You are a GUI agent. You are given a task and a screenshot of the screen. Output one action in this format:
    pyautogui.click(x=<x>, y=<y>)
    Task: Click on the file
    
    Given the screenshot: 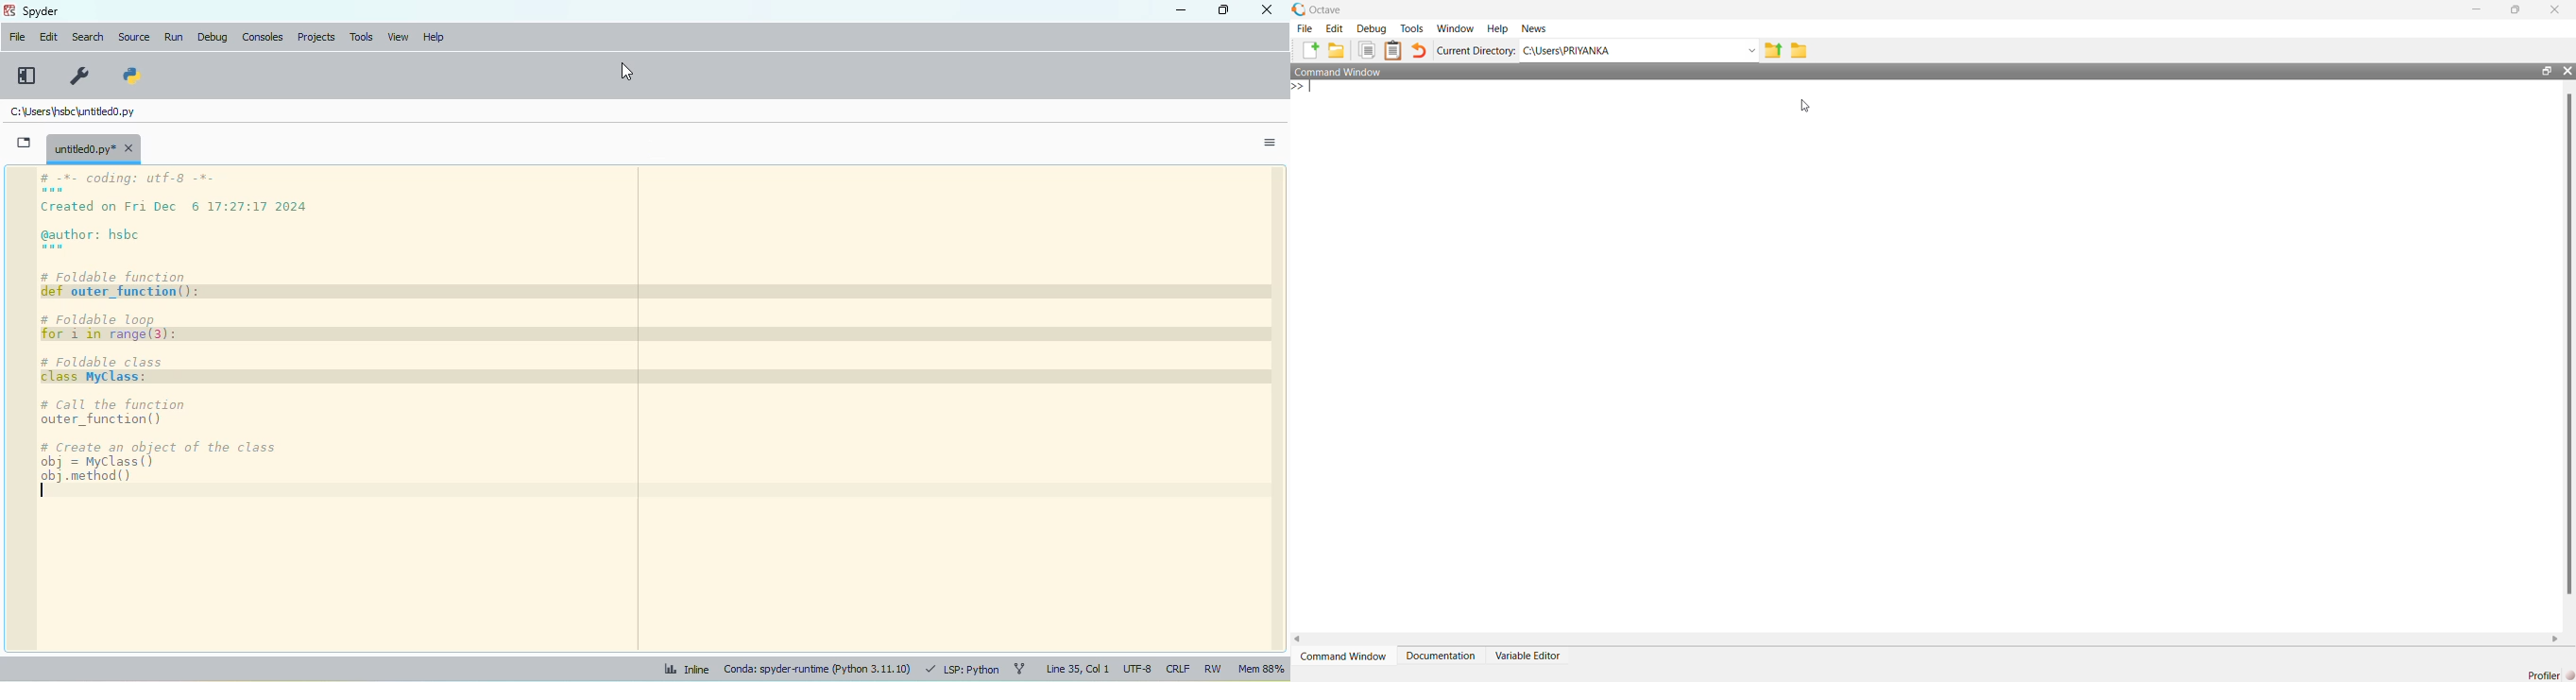 What is the action you would take?
    pyautogui.click(x=16, y=36)
    